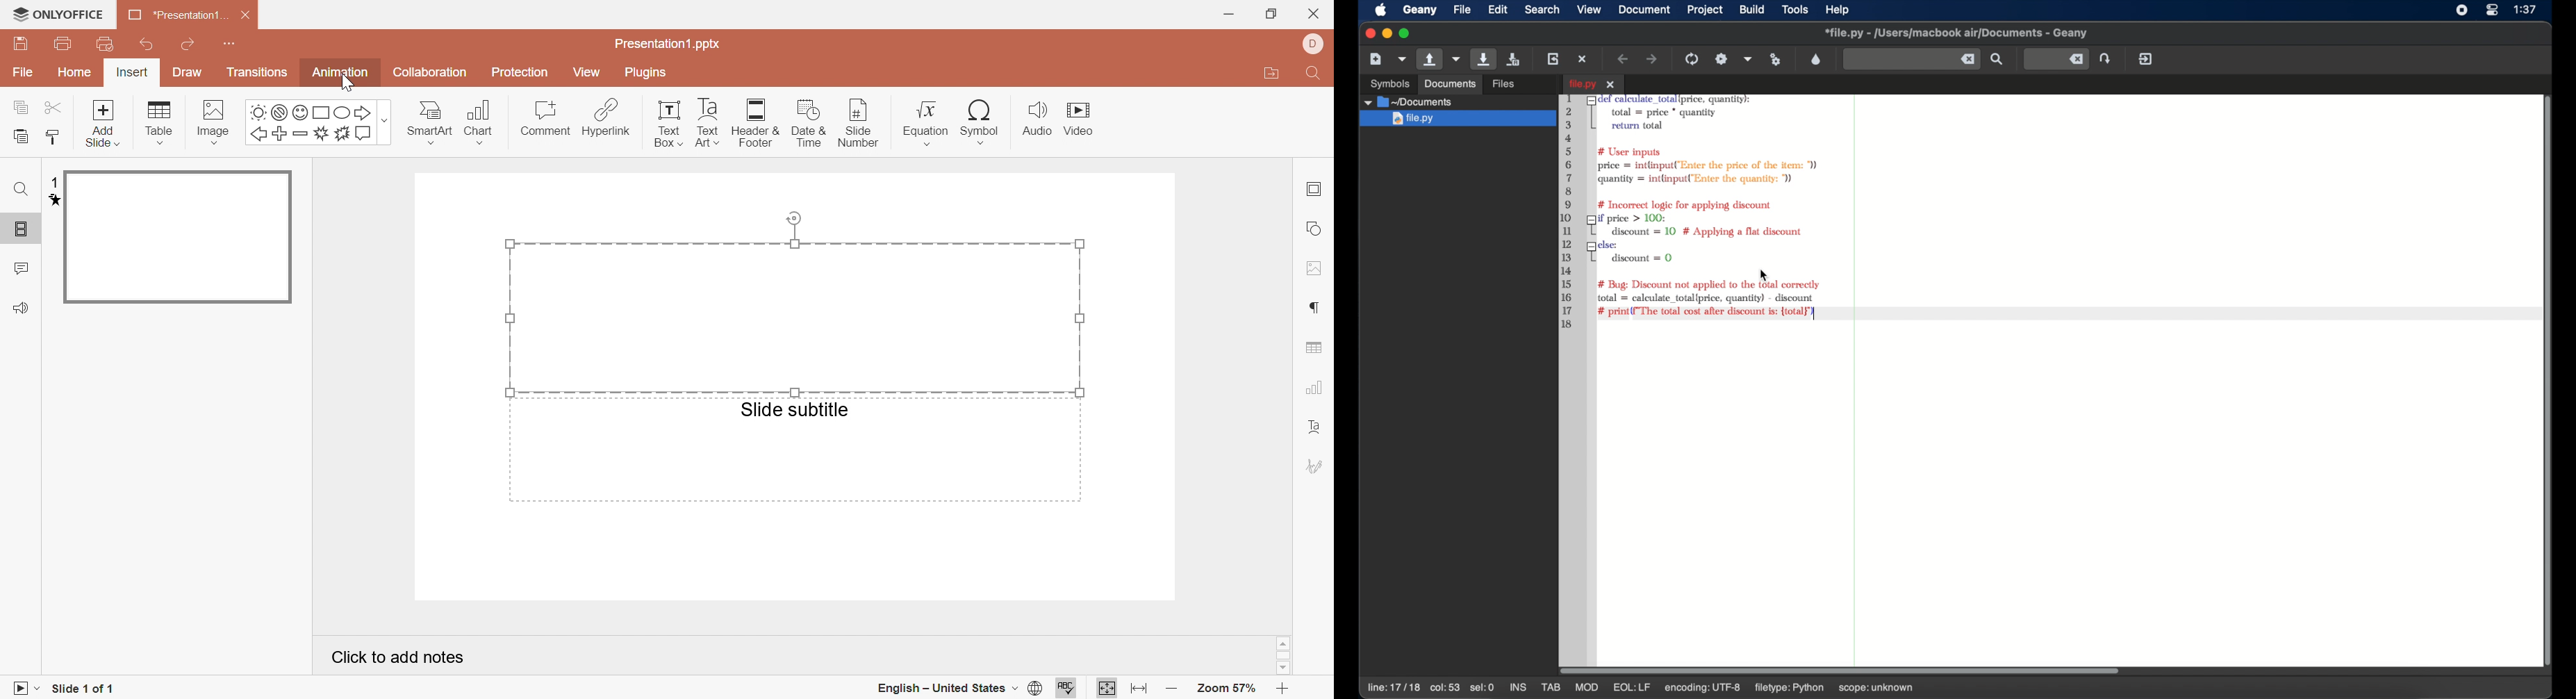  What do you see at coordinates (176, 15) in the screenshot?
I see `*presentation1...` at bounding box center [176, 15].